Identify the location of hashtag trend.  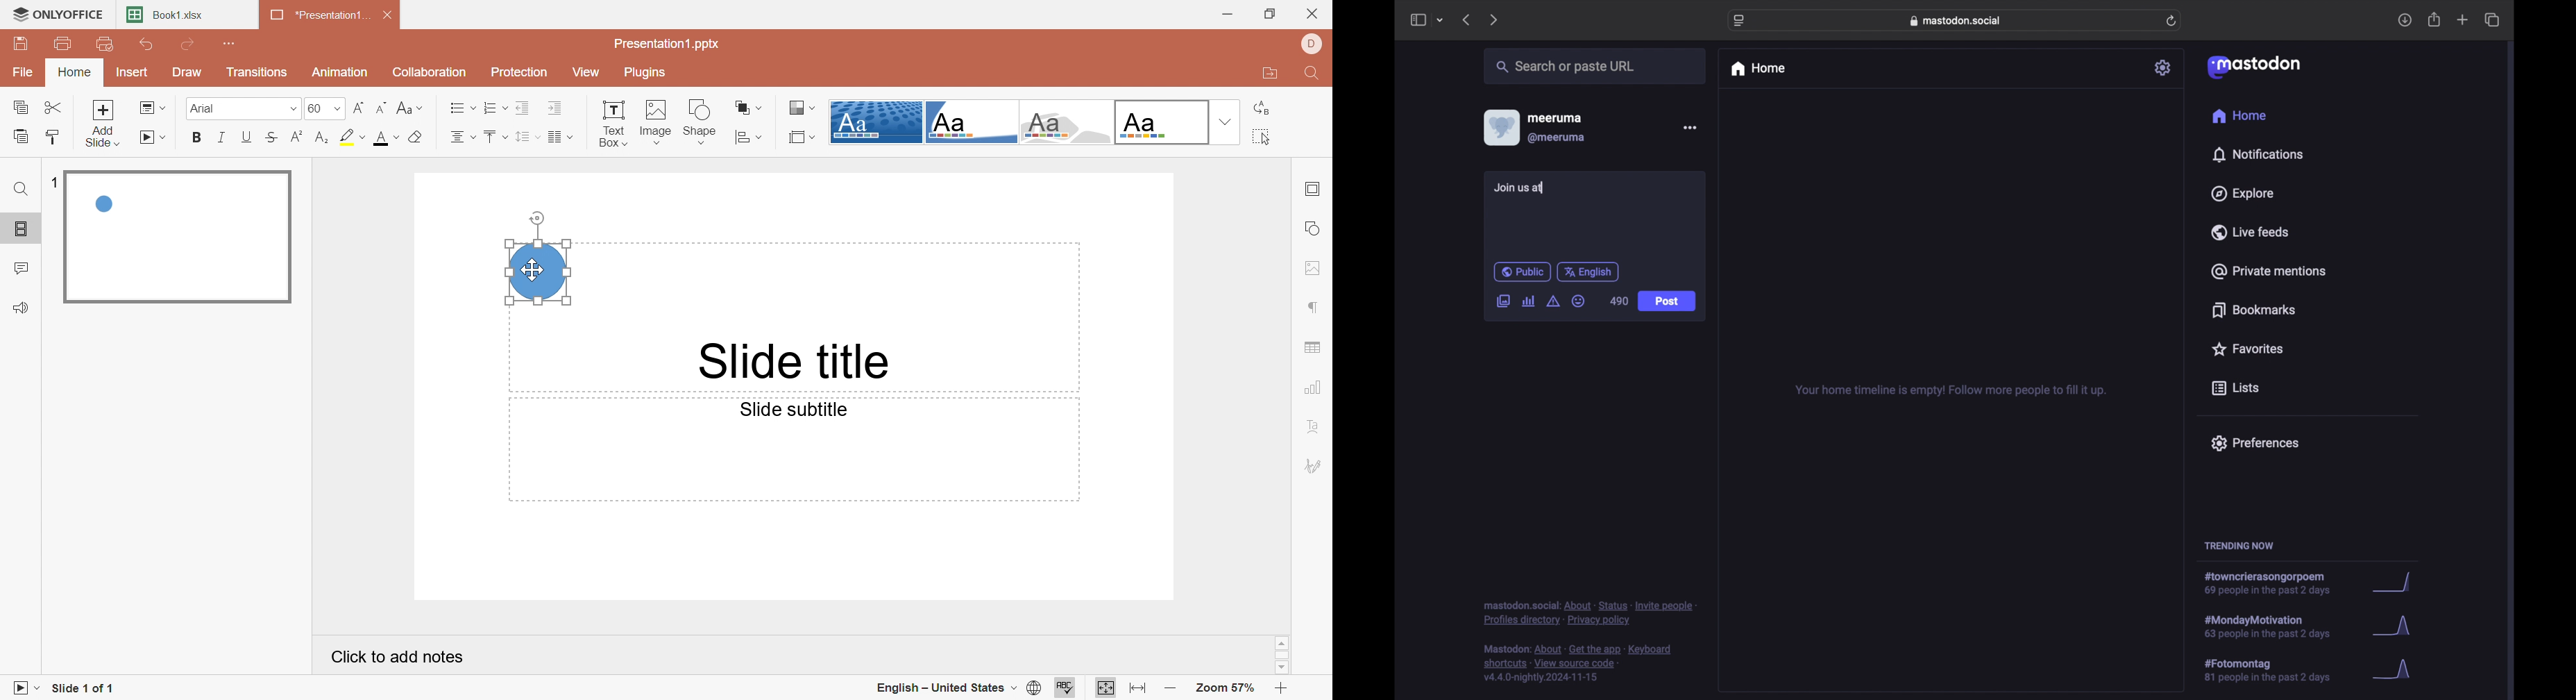
(2274, 584).